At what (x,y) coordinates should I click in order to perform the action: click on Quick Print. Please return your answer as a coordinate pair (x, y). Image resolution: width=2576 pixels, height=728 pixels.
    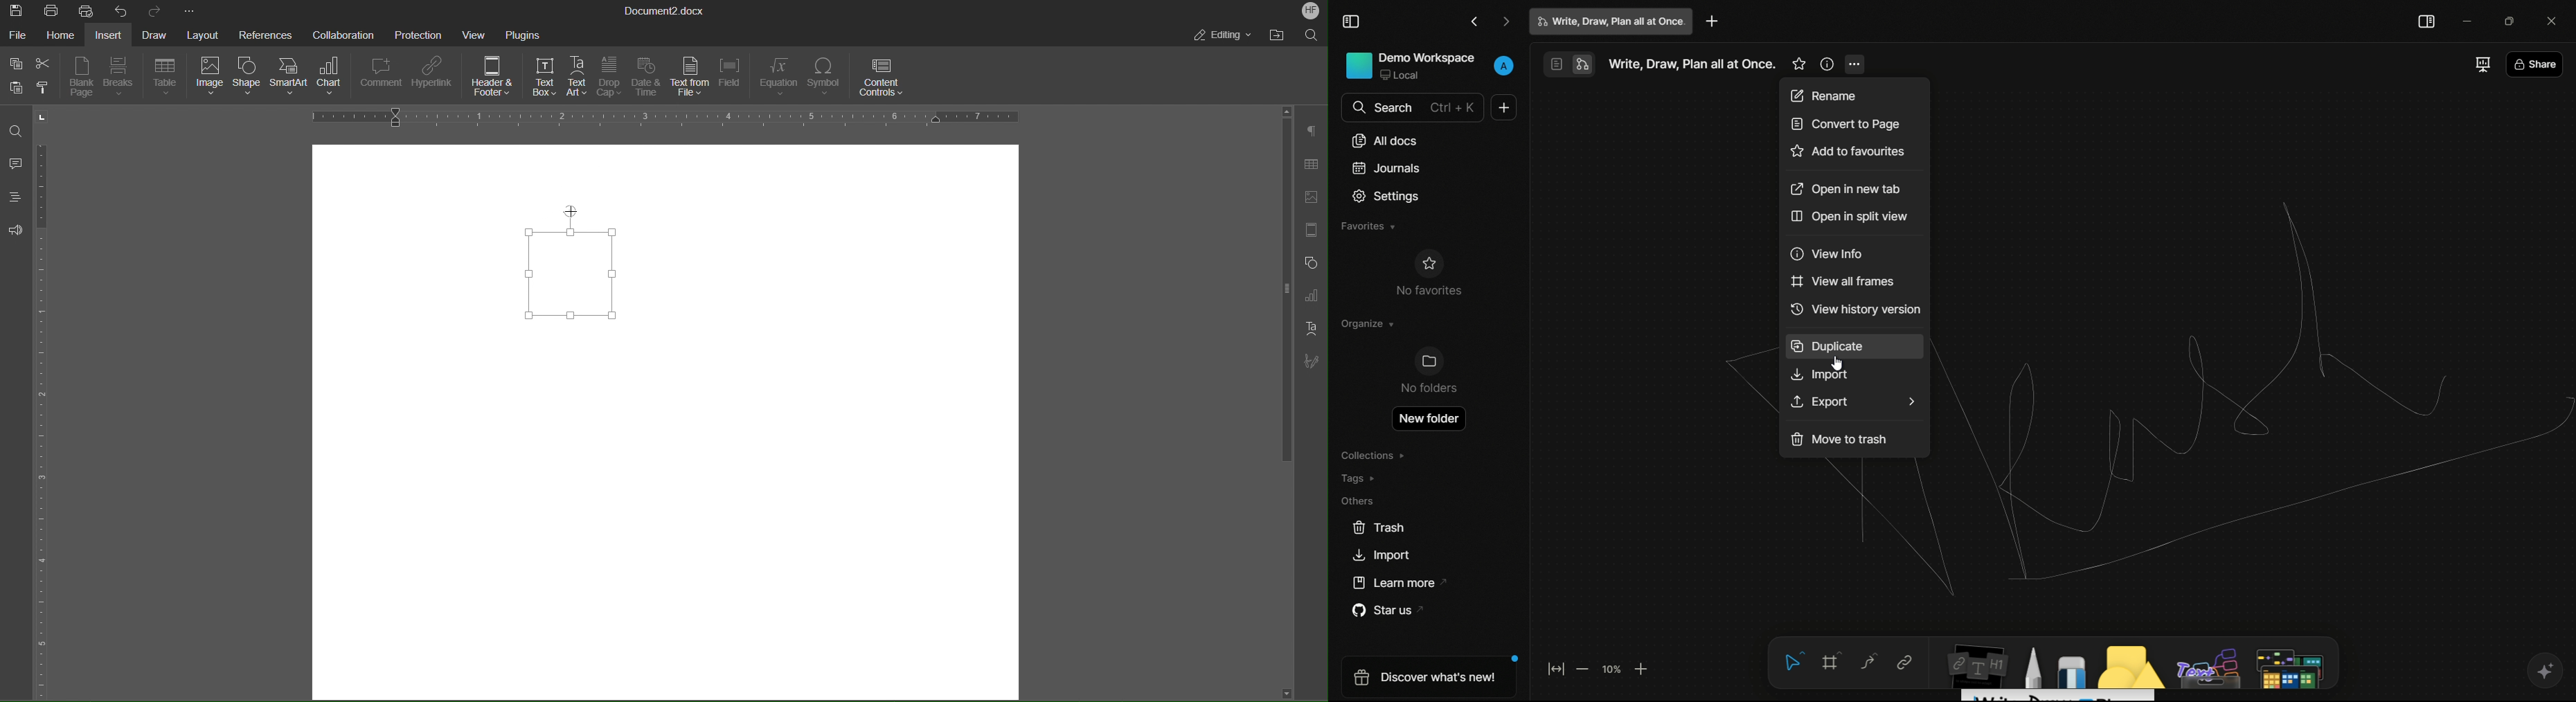
    Looking at the image, I should click on (87, 10).